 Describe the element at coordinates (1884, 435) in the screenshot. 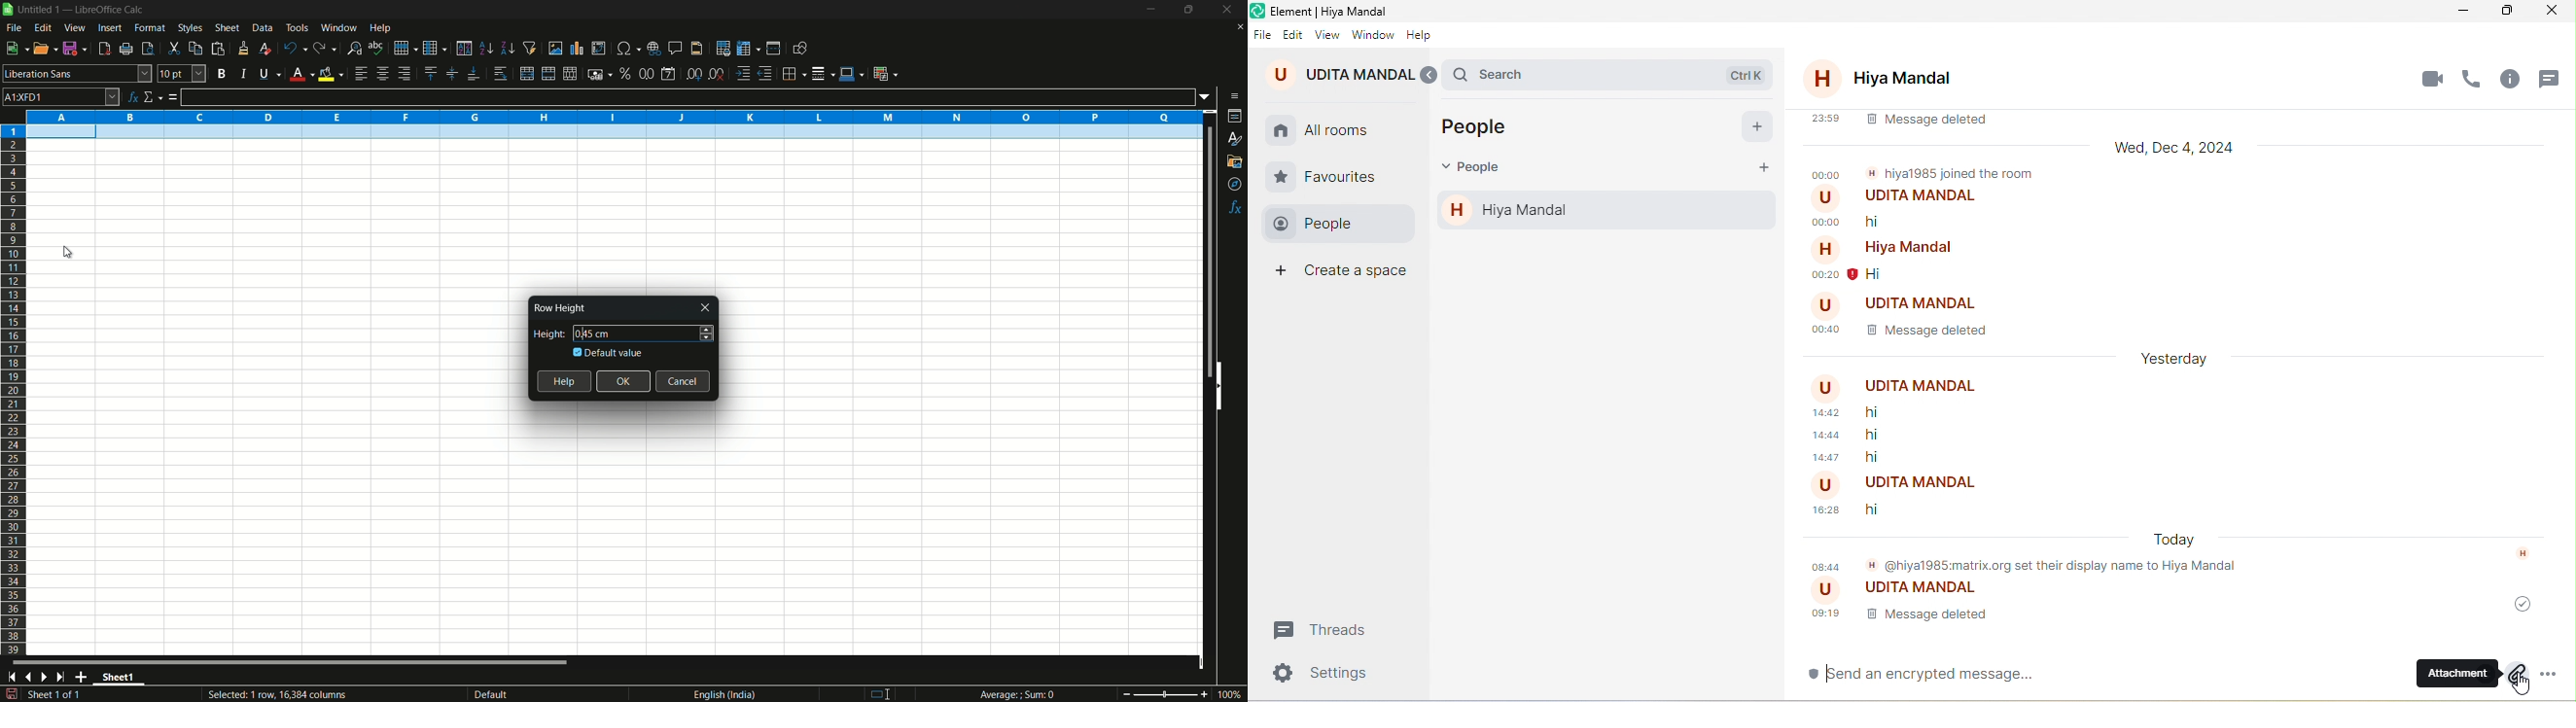

I see `hi` at that location.